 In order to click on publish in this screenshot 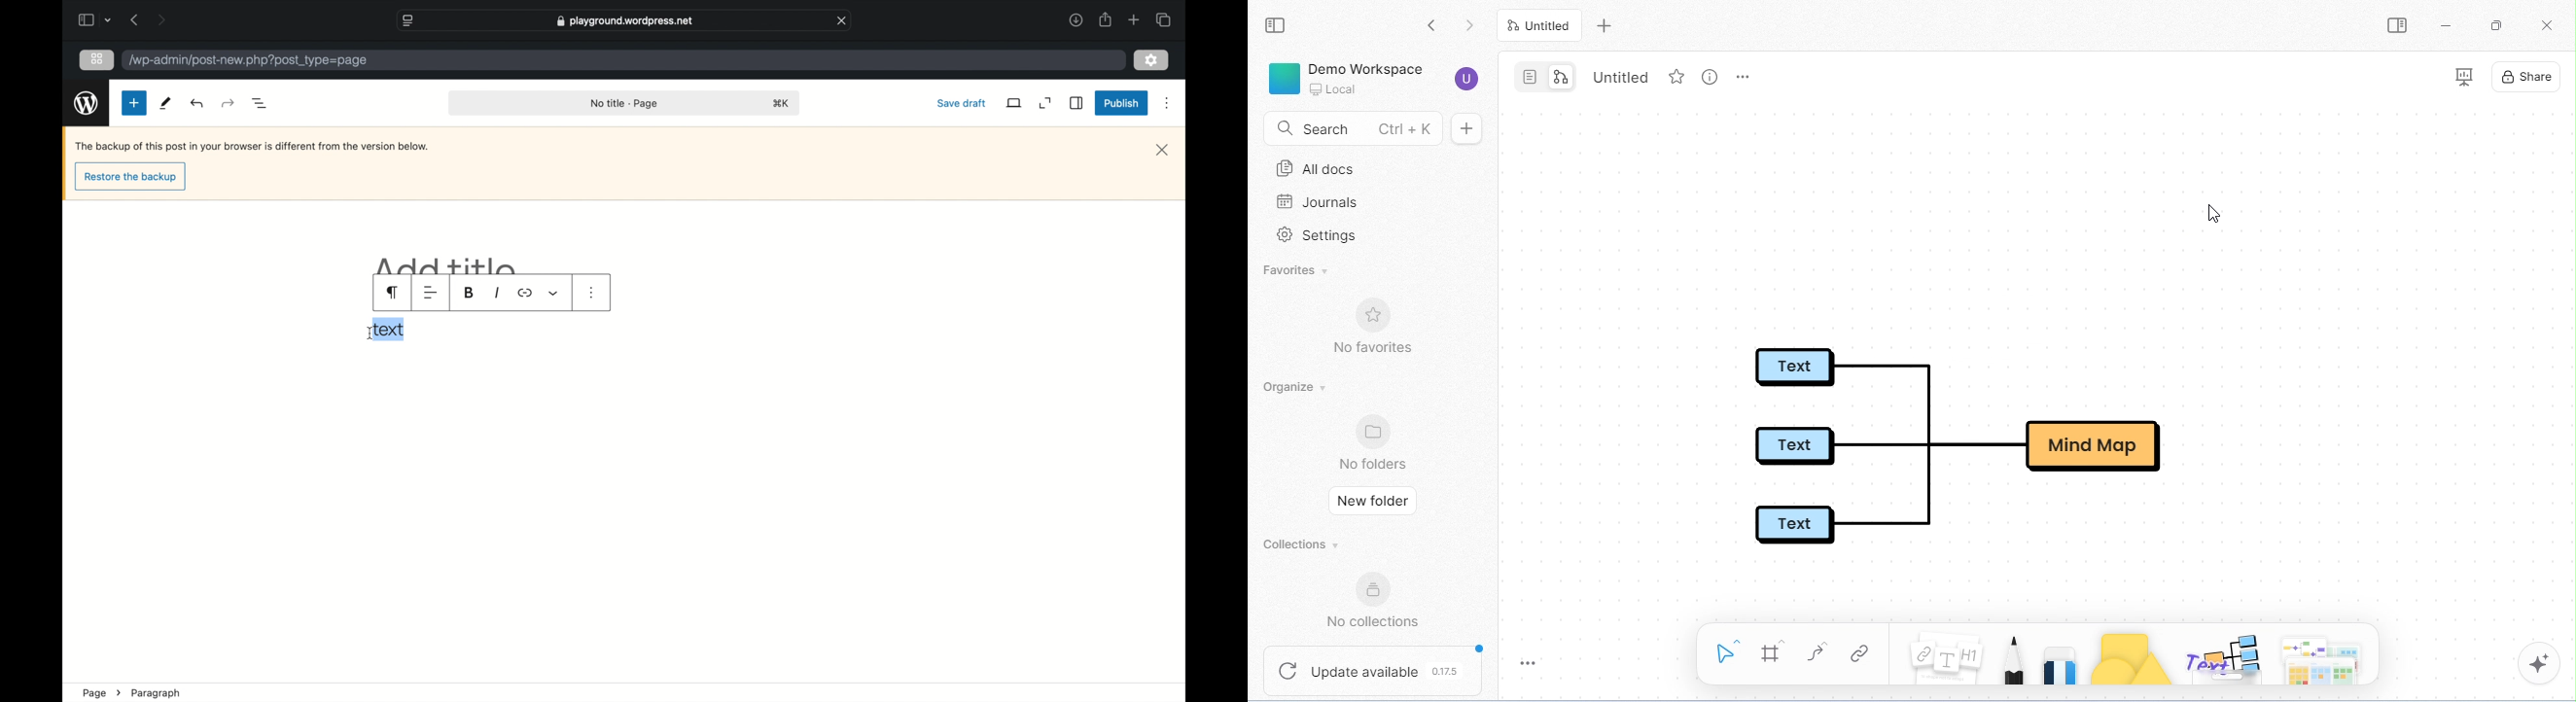, I will do `click(1122, 104)`.